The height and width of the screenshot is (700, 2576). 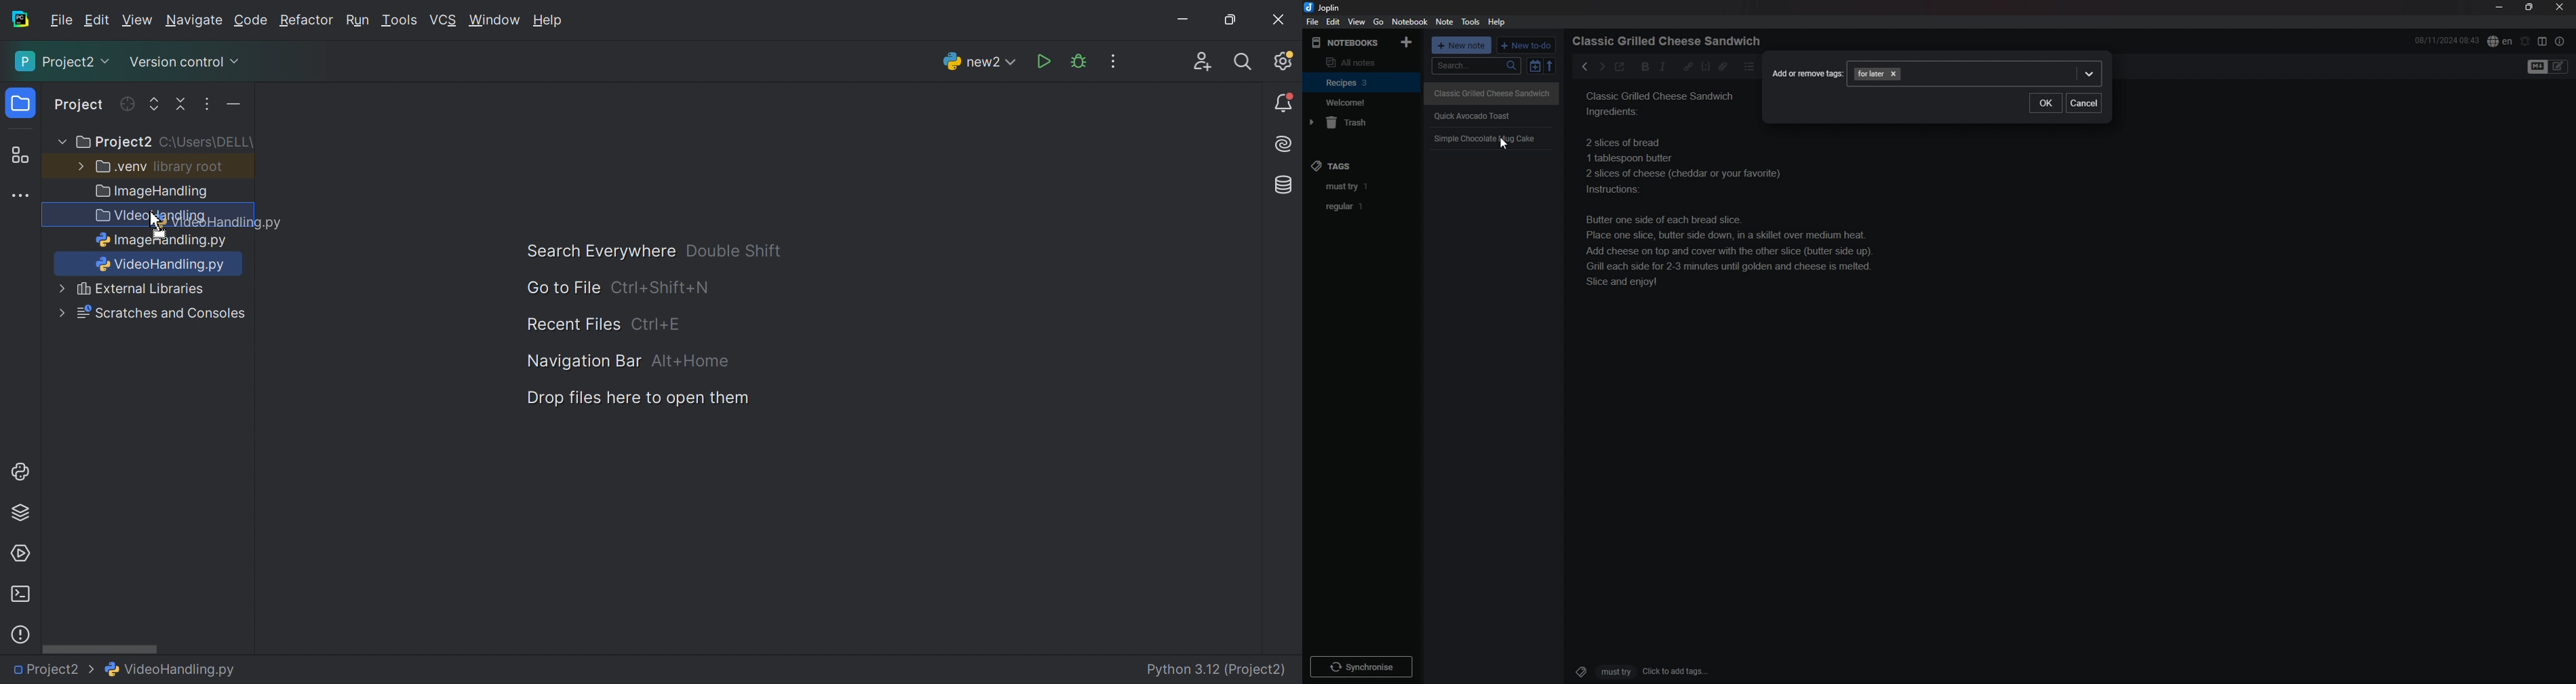 I want to click on new note, so click(x=1463, y=46).